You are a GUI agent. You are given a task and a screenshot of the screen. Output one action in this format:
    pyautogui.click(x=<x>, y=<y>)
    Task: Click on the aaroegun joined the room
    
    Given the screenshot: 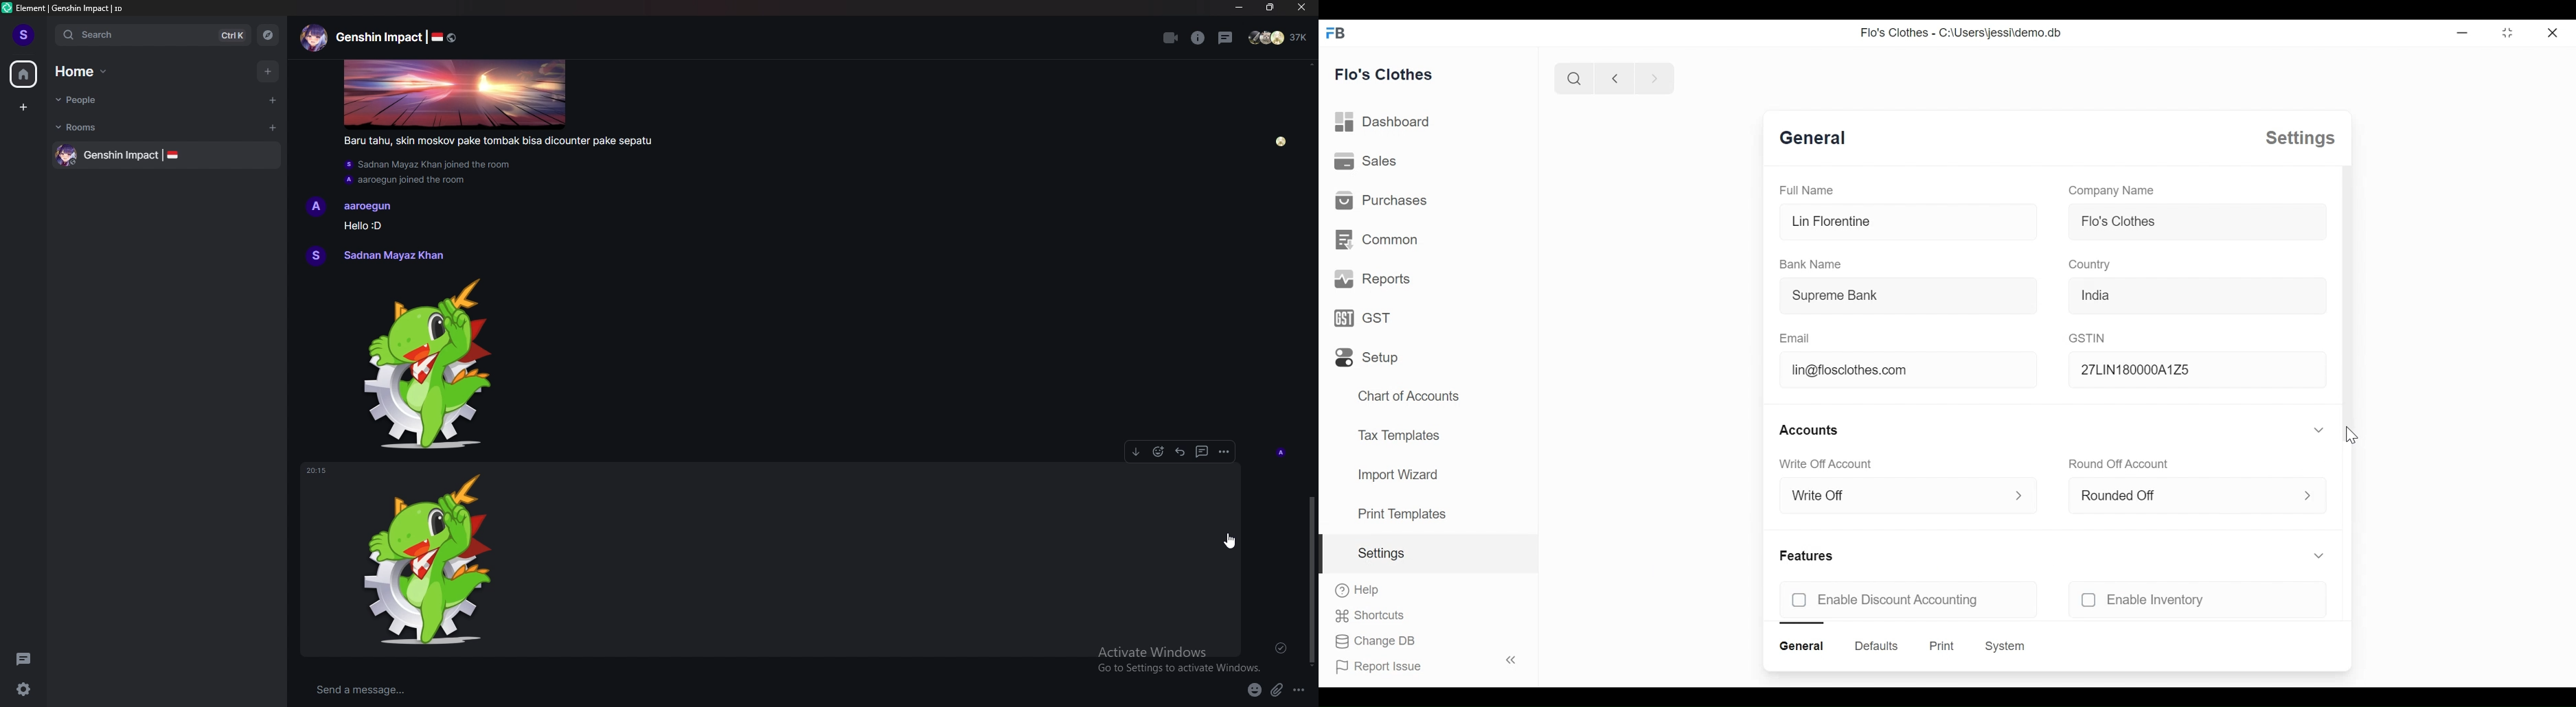 What is the action you would take?
    pyautogui.click(x=404, y=181)
    